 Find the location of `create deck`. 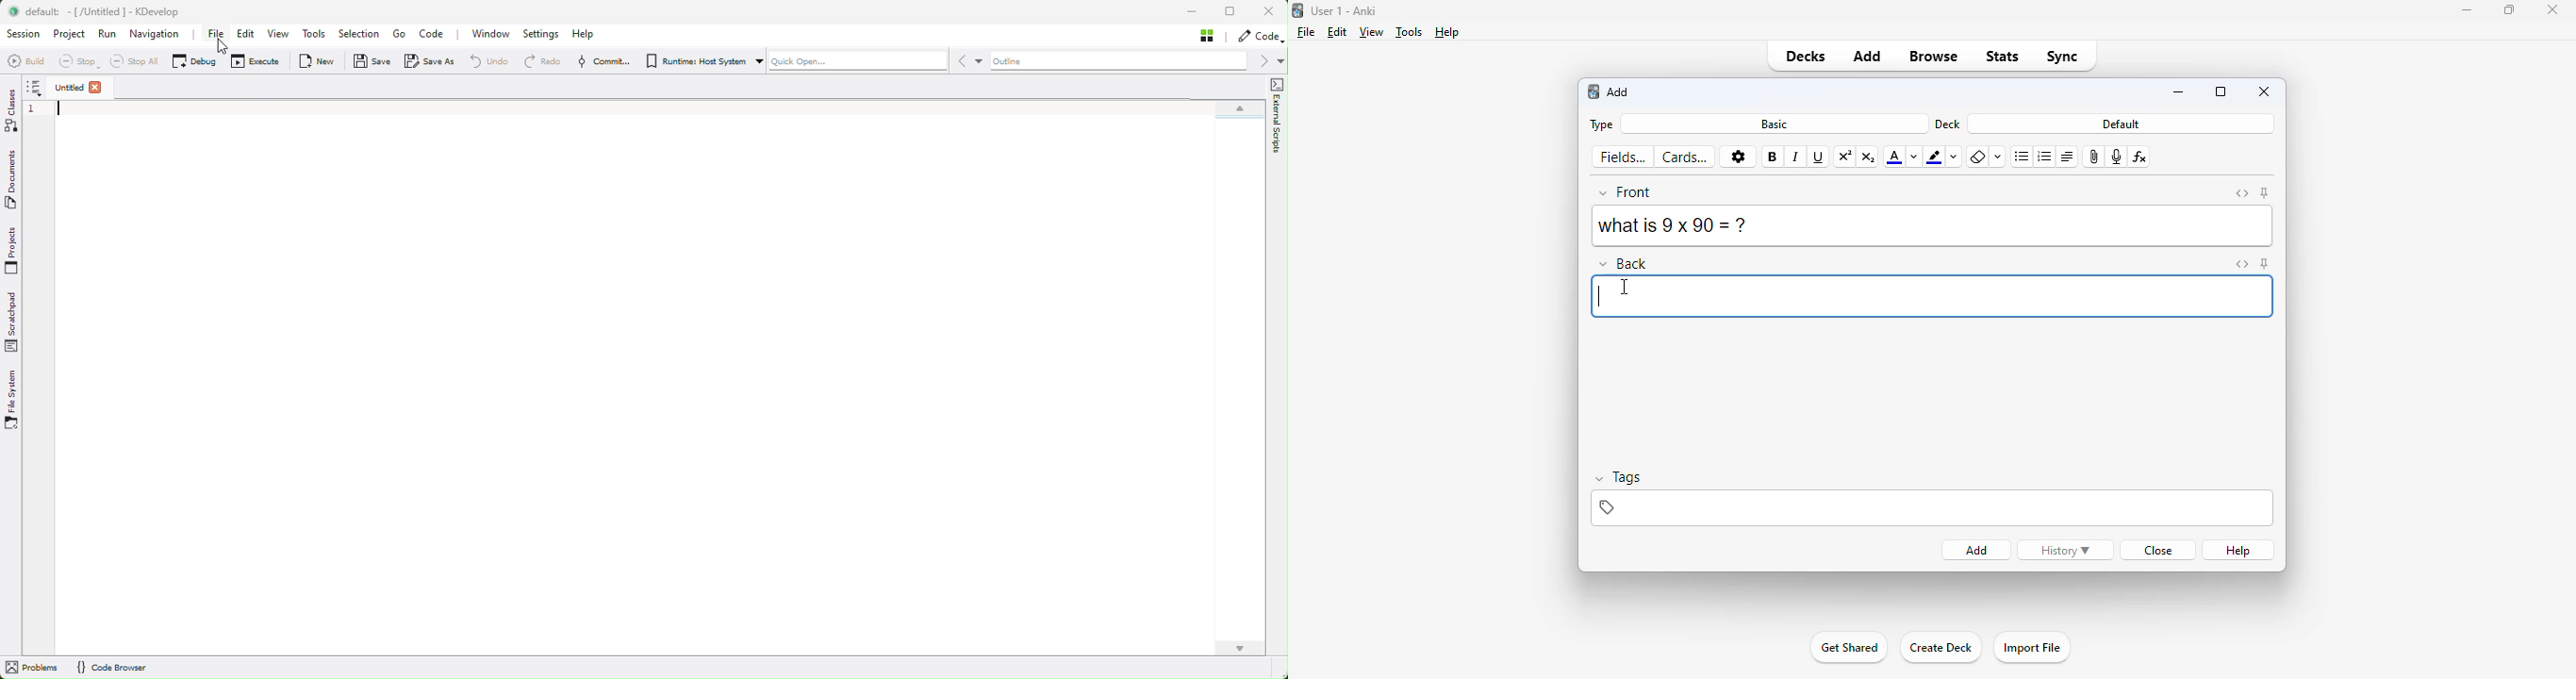

create deck is located at coordinates (1940, 648).